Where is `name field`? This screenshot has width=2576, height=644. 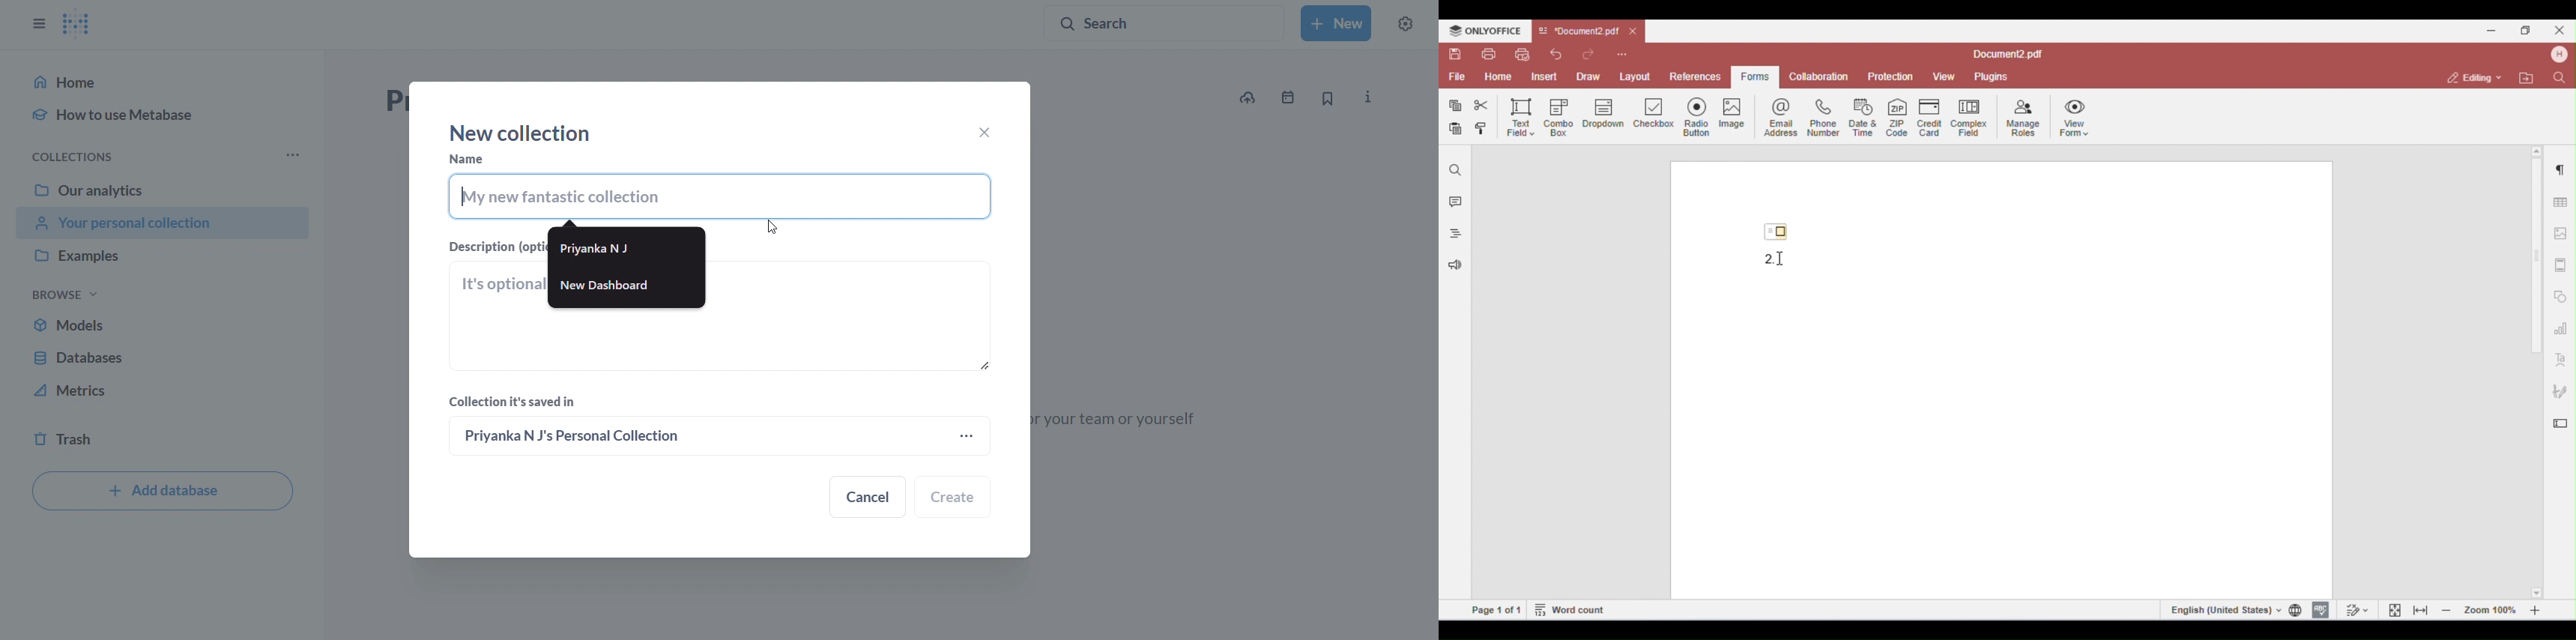 name field is located at coordinates (719, 196).